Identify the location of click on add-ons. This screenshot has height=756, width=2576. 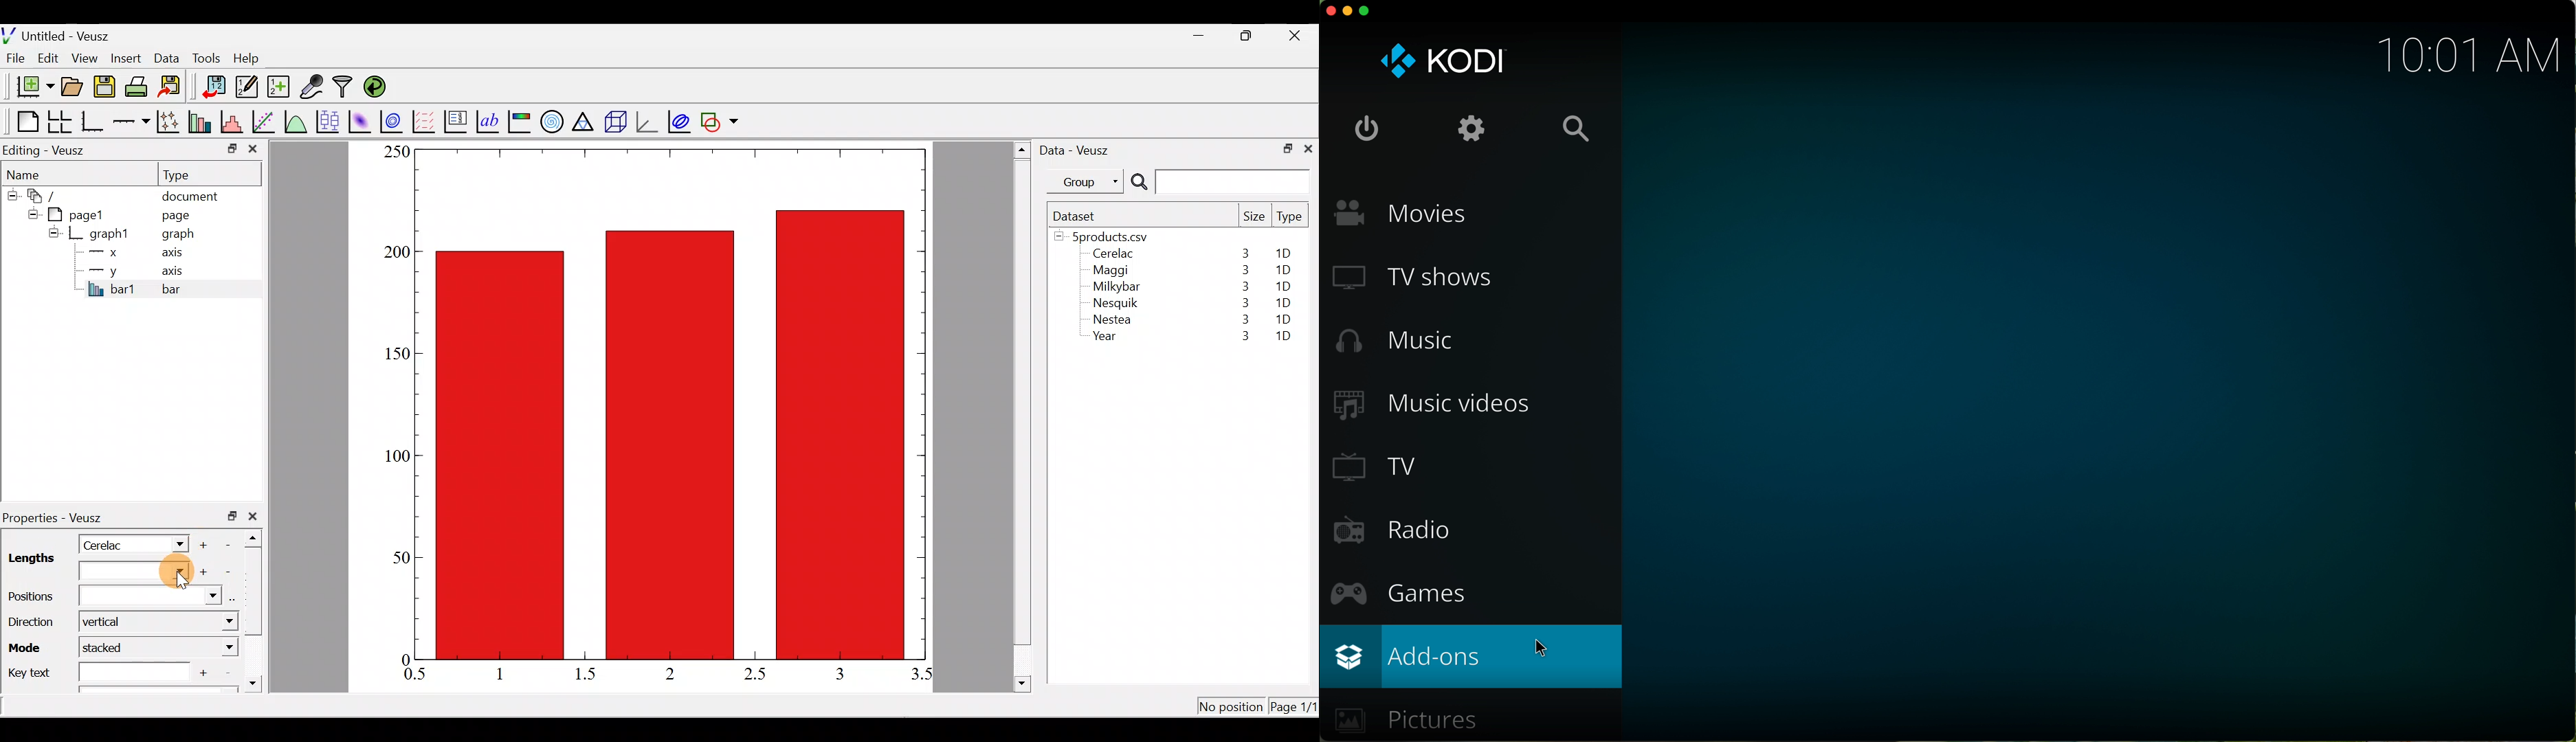
(1474, 656).